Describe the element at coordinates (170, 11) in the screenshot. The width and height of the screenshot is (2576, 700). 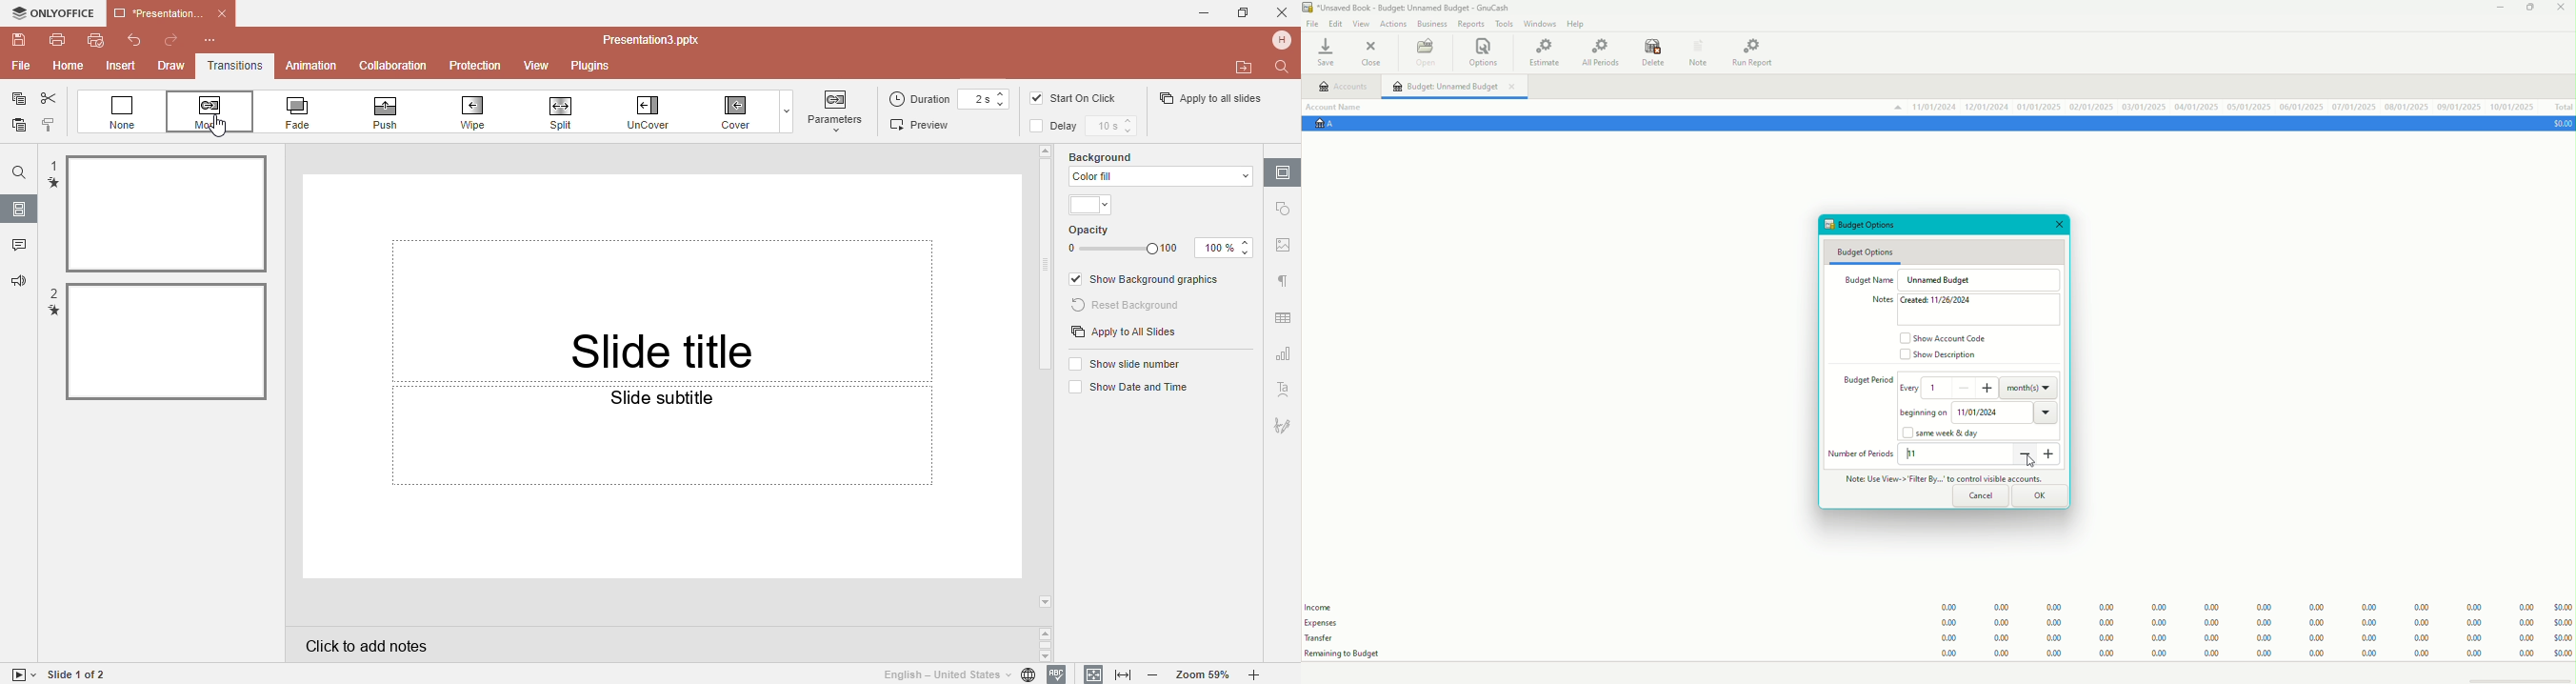
I see `Document name` at that location.